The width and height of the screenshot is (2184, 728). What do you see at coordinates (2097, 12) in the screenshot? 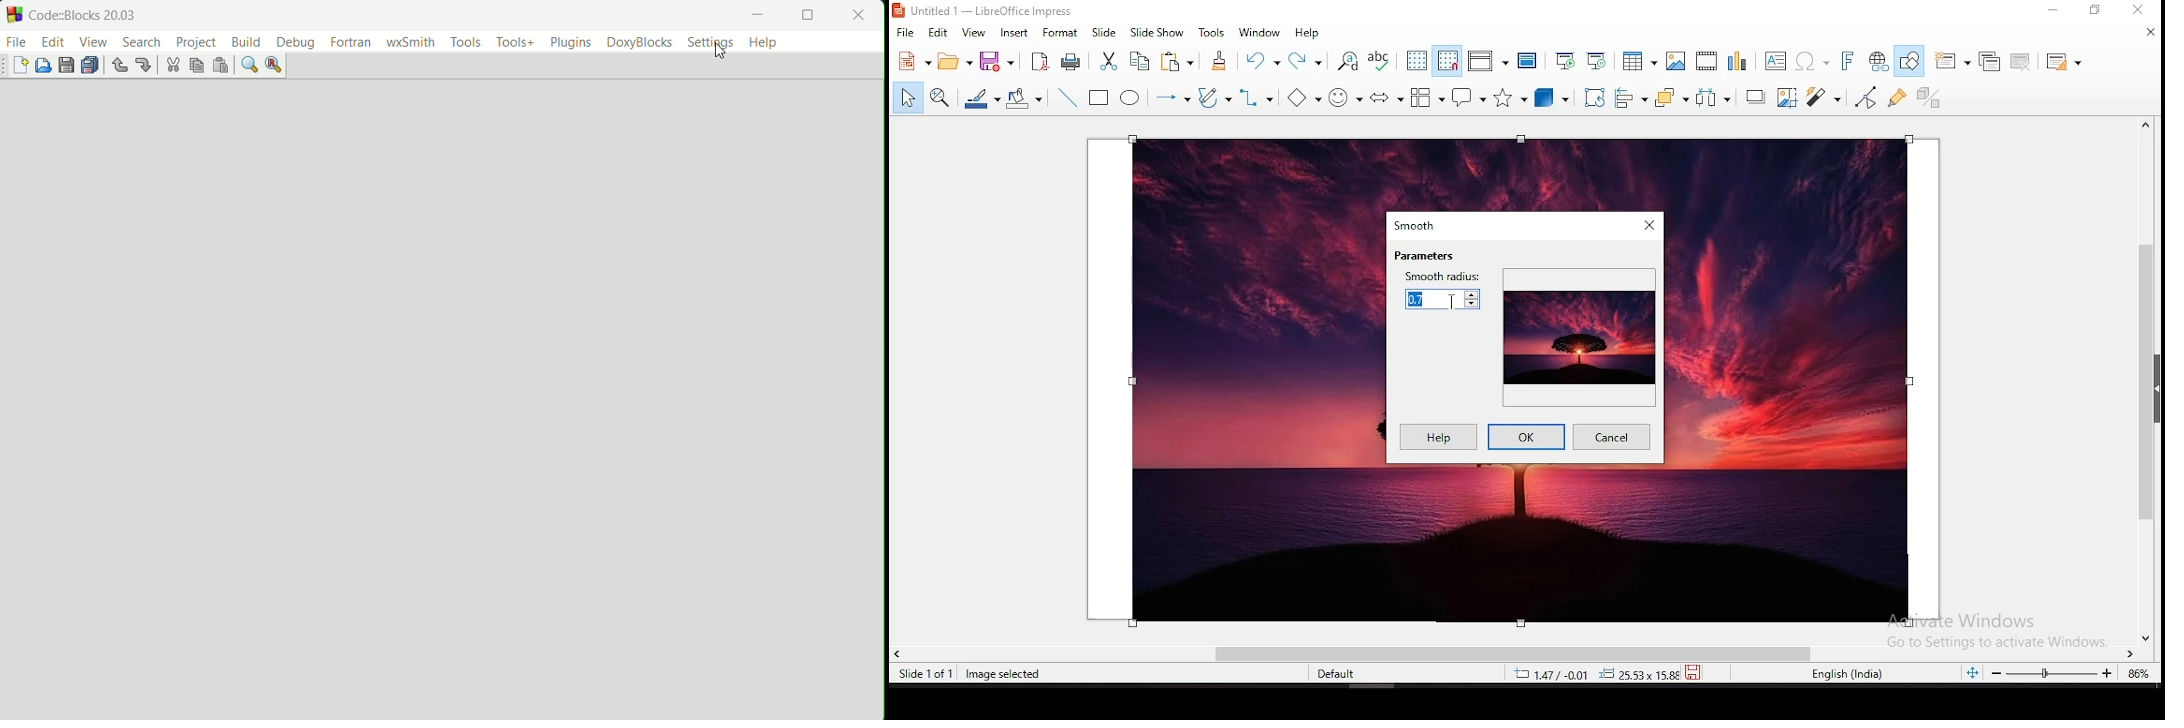
I see `restore` at bounding box center [2097, 12].